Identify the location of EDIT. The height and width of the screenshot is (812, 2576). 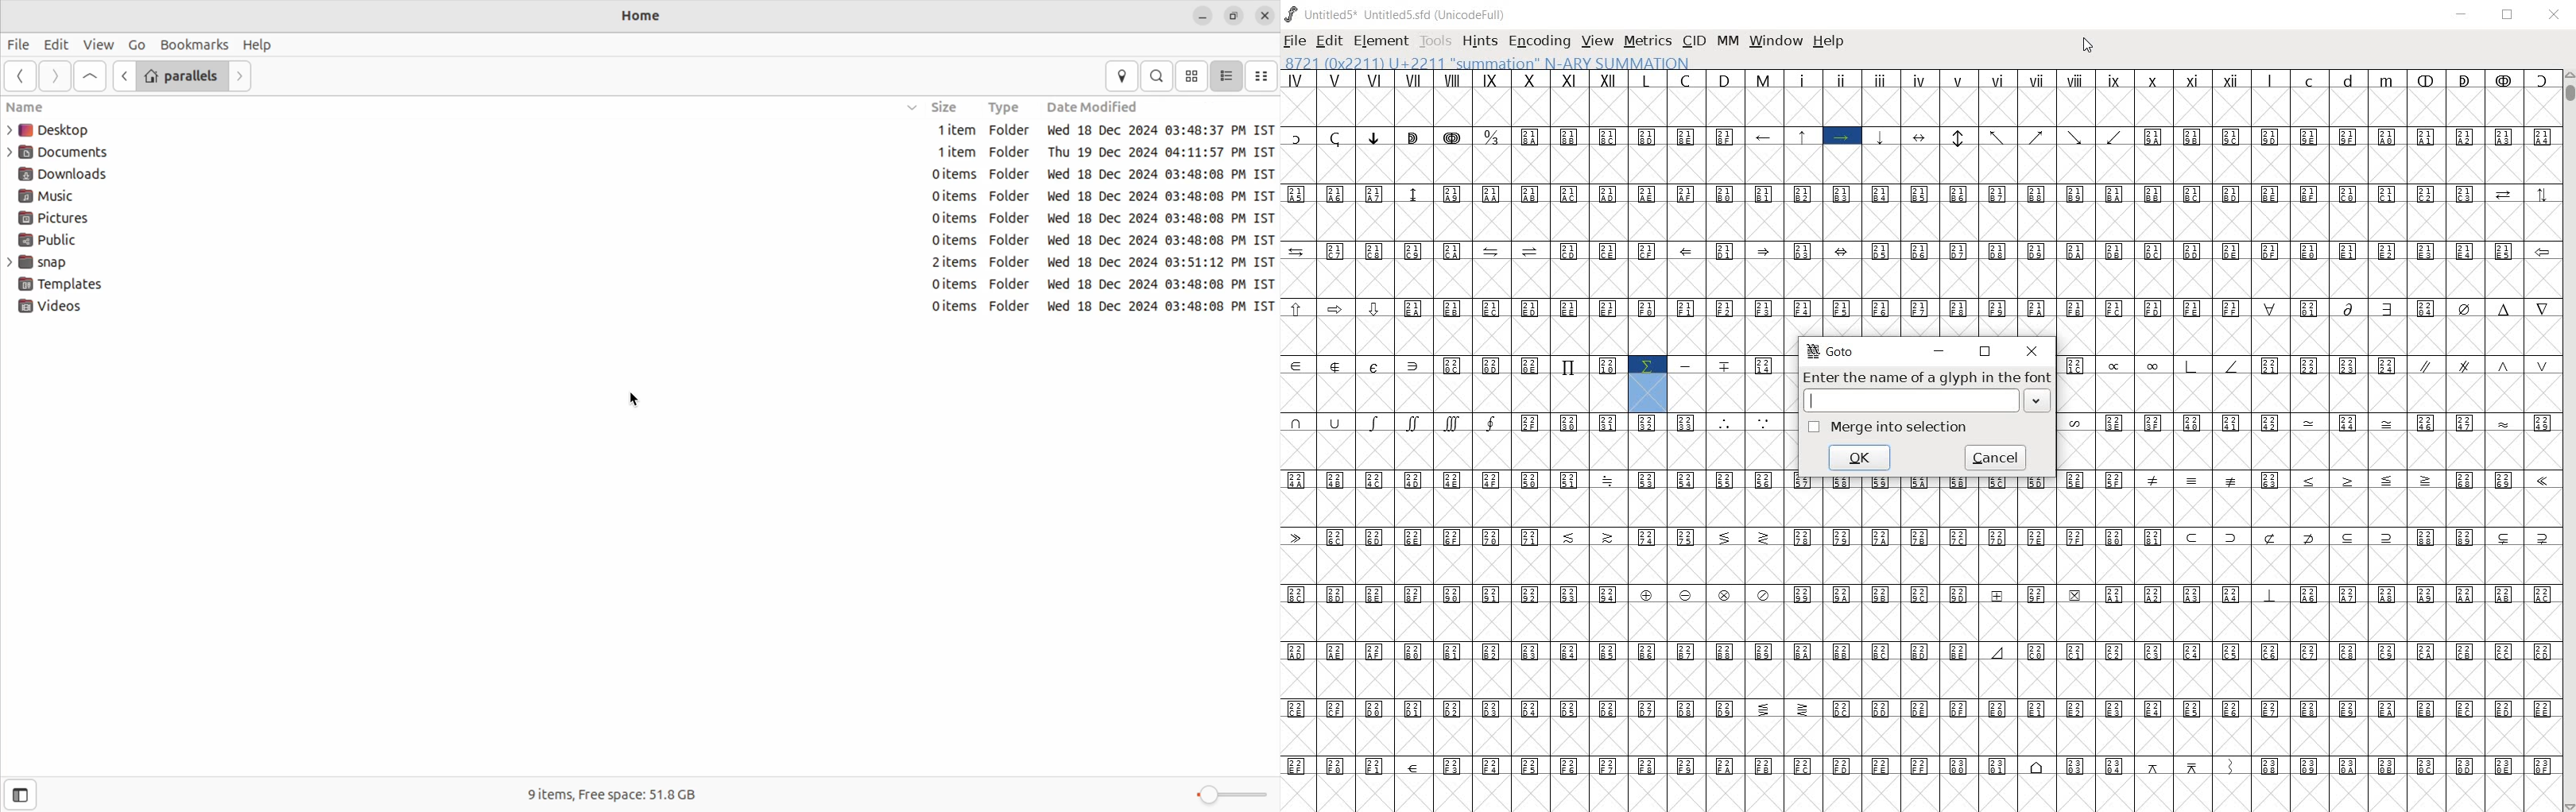
(1329, 42).